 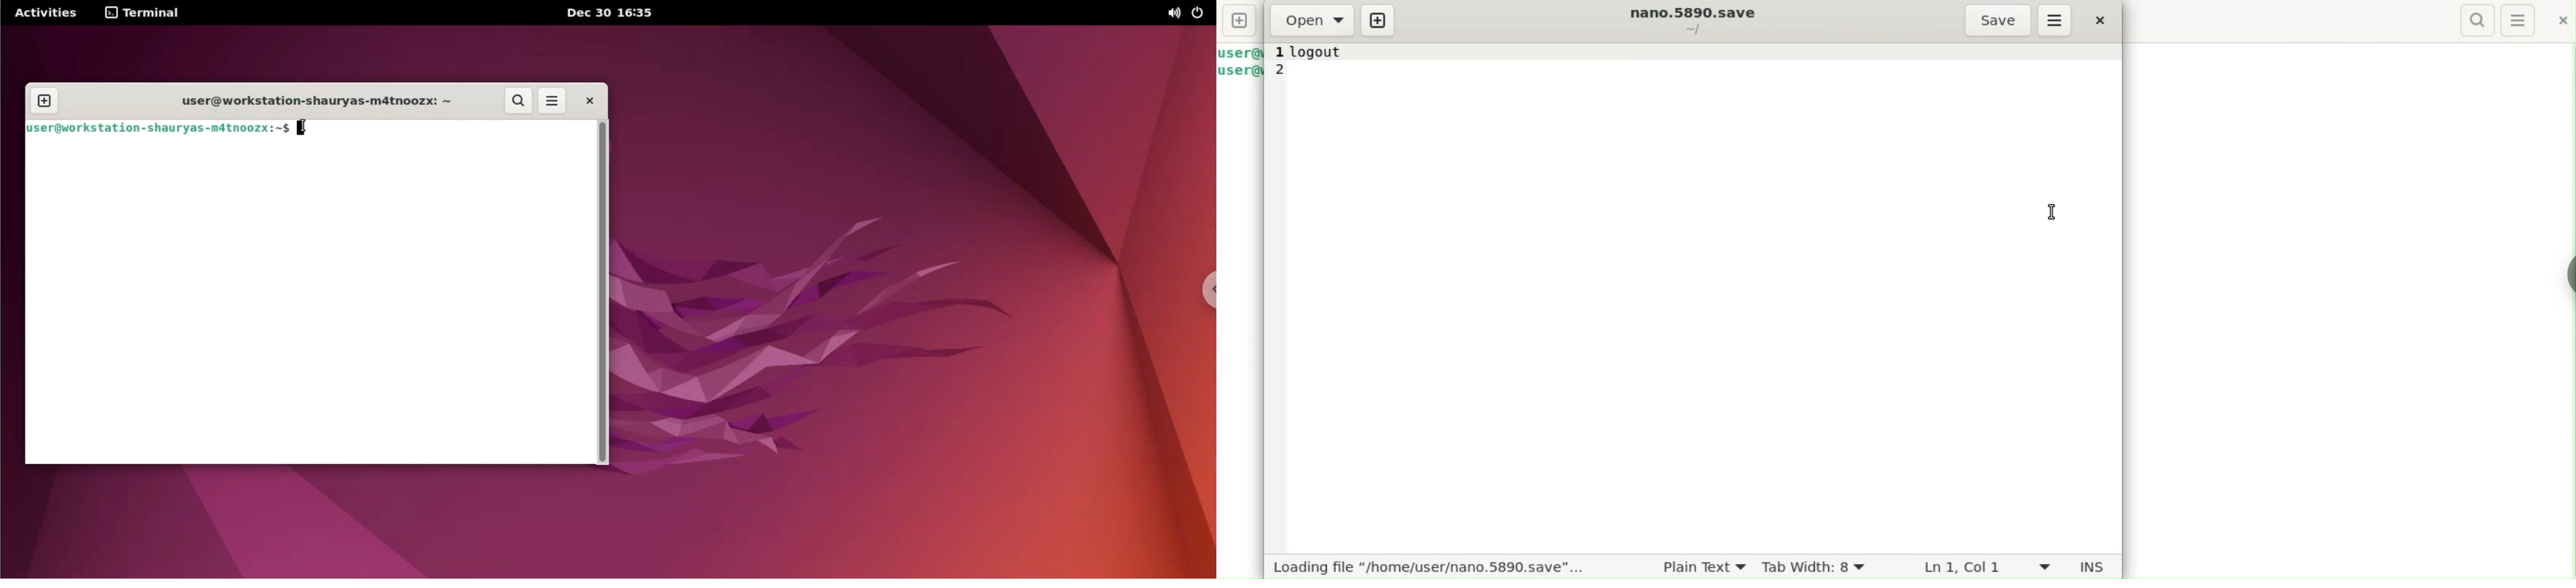 What do you see at coordinates (2100, 24) in the screenshot?
I see `Close` at bounding box center [2100, 24].